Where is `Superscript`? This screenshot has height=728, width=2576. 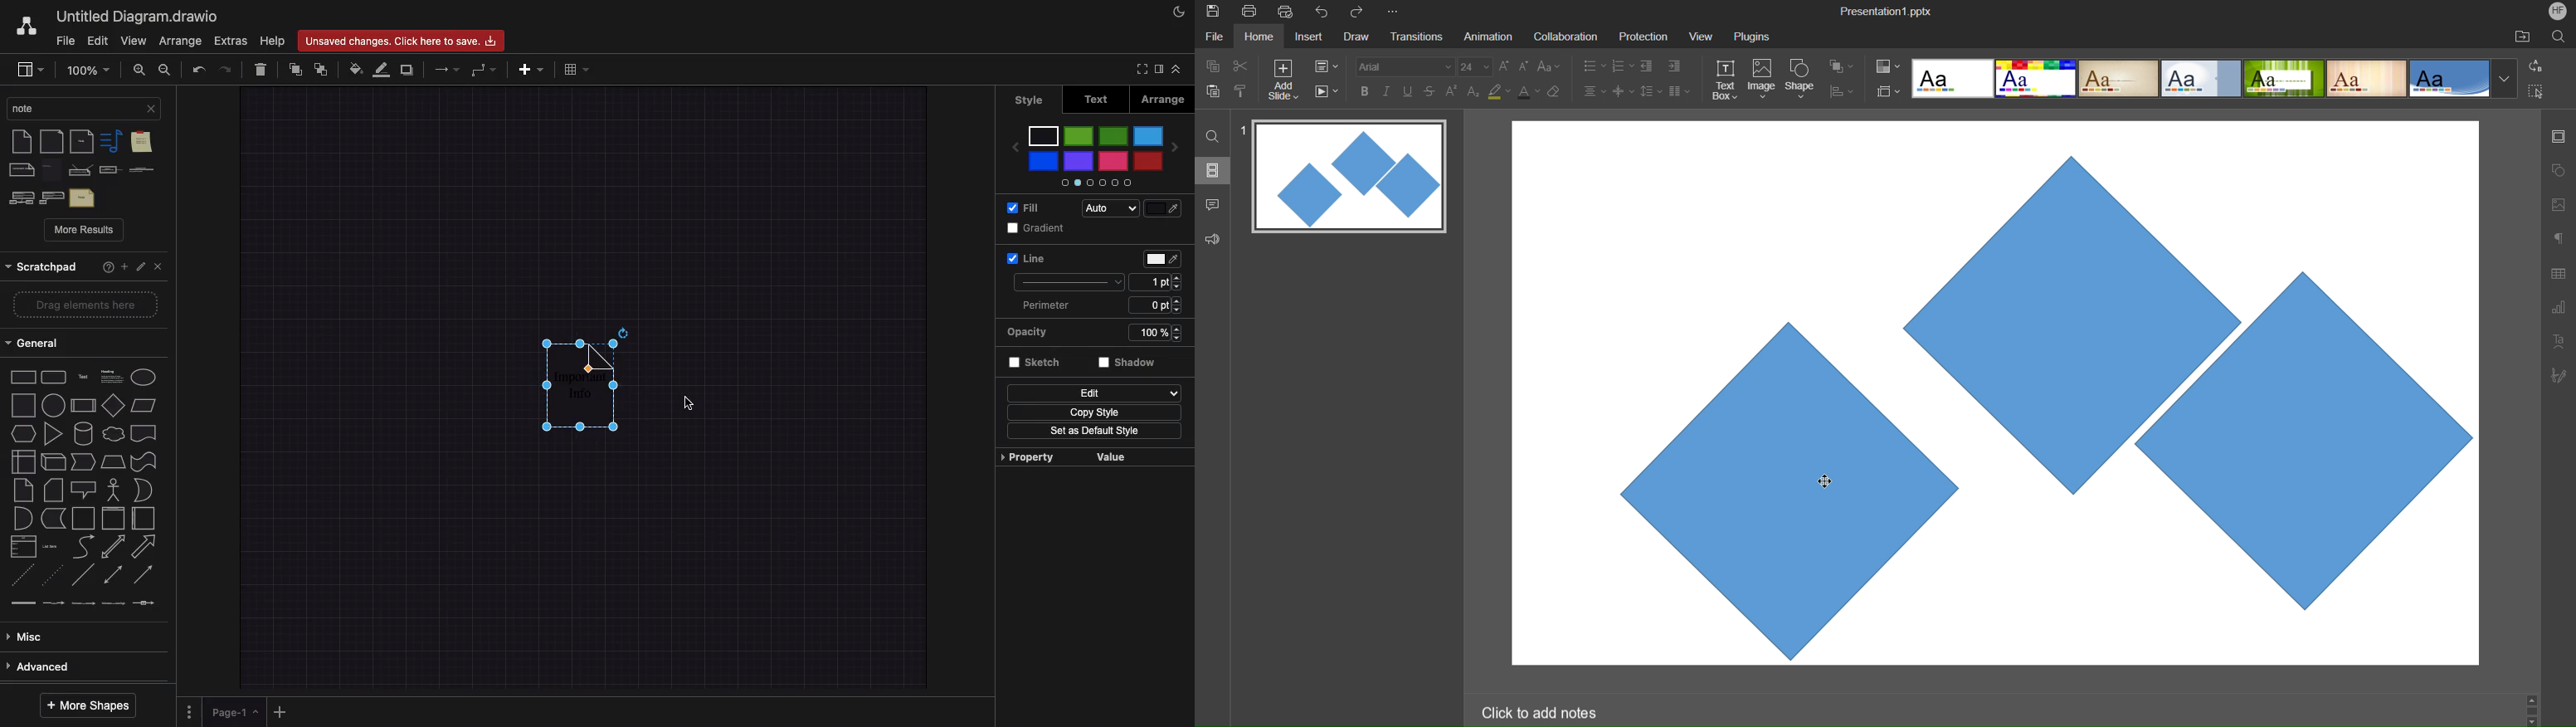
Superscript is located at coordinates (1453, 91).